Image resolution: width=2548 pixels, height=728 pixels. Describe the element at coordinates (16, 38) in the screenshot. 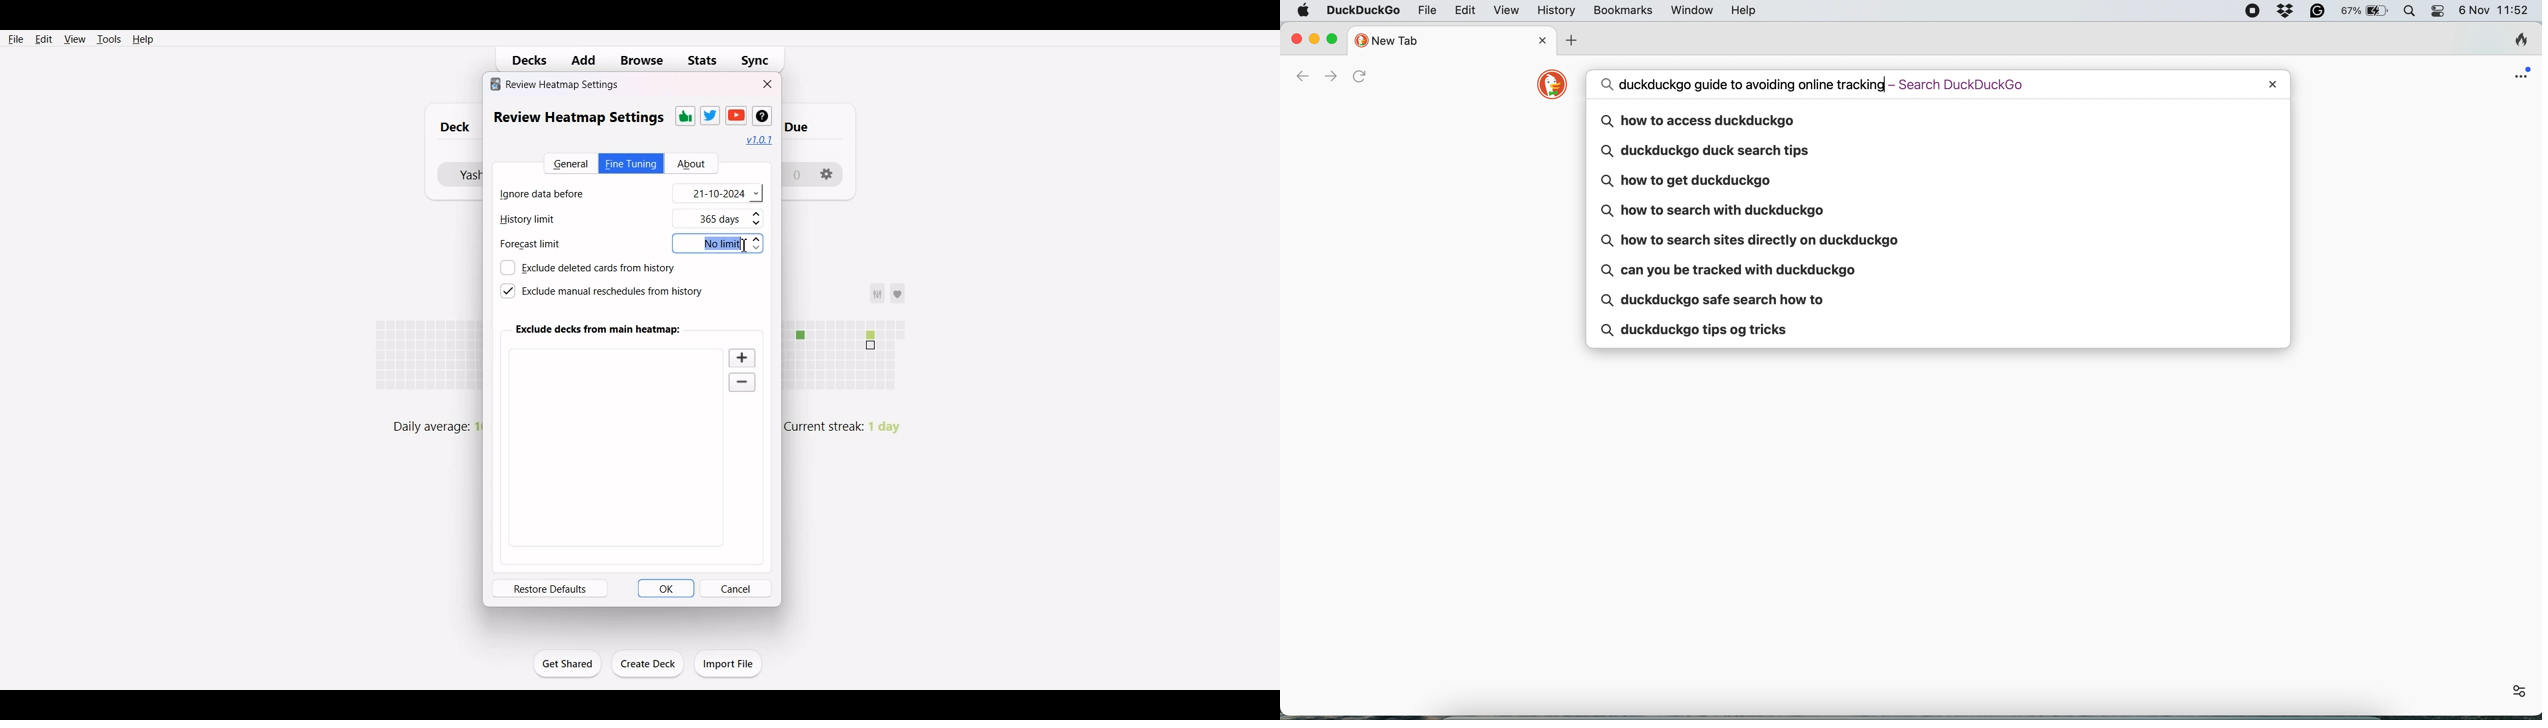

I see `File` at that location.